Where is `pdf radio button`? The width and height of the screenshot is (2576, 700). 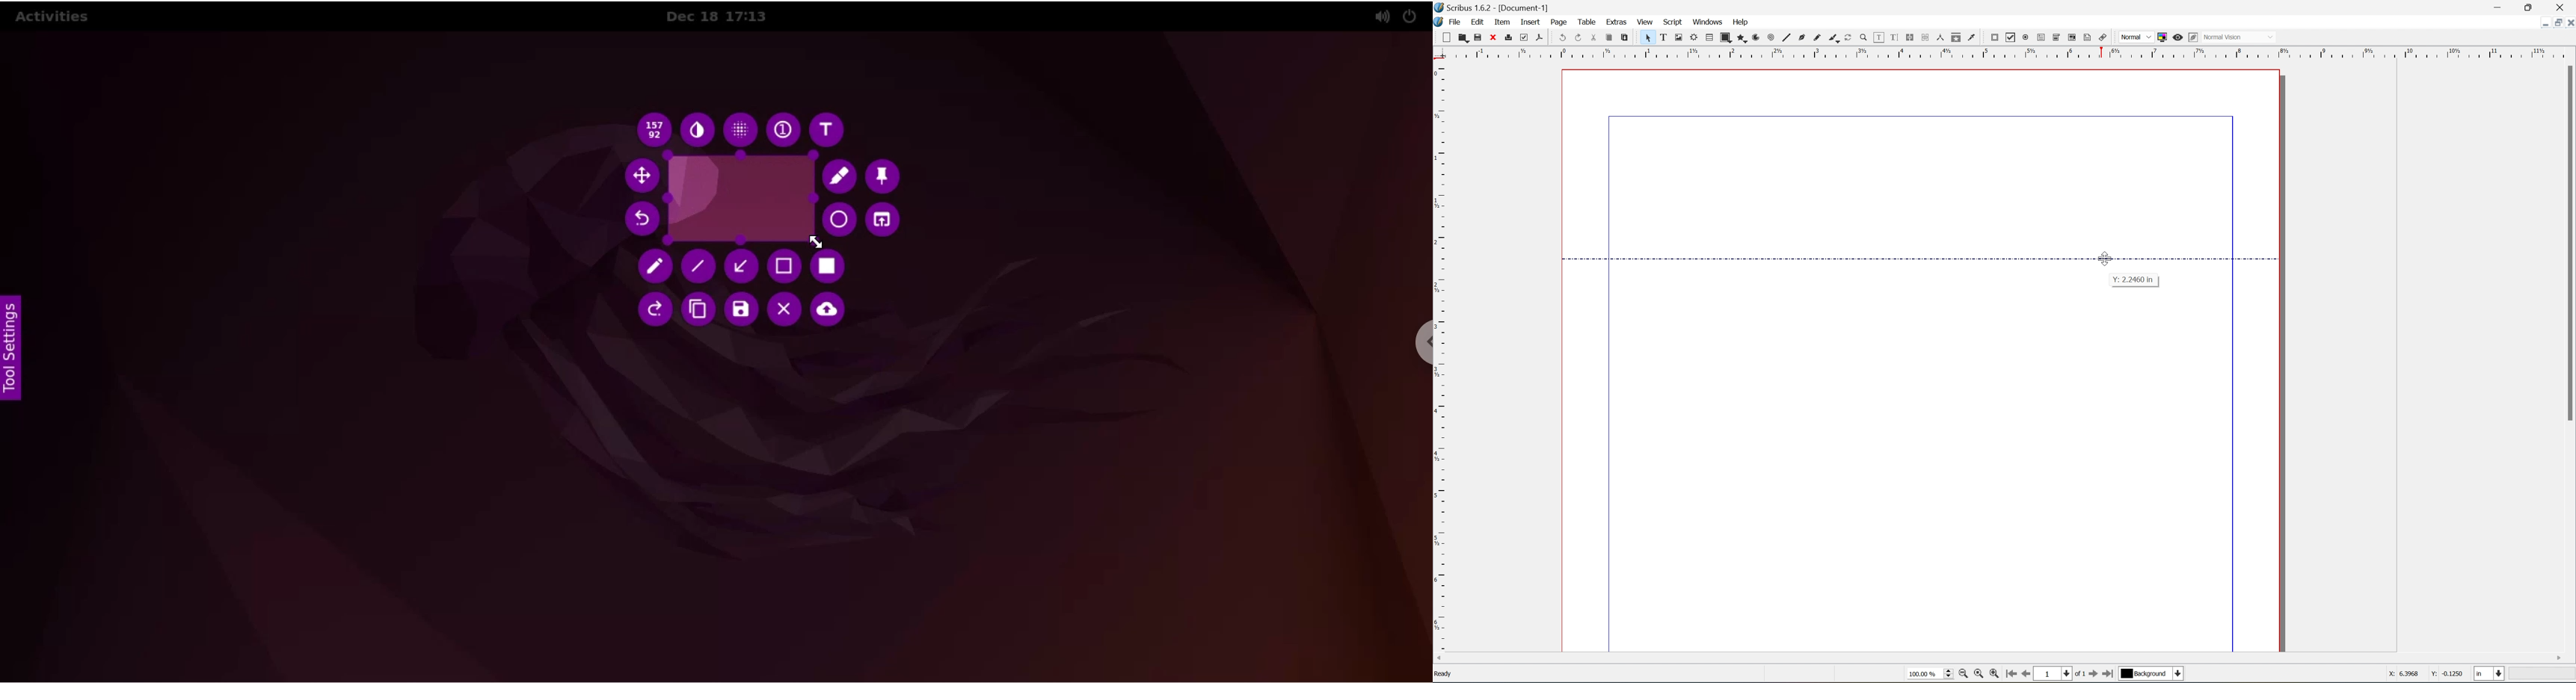 pdf radio button is located at coordinates (2026, 38).